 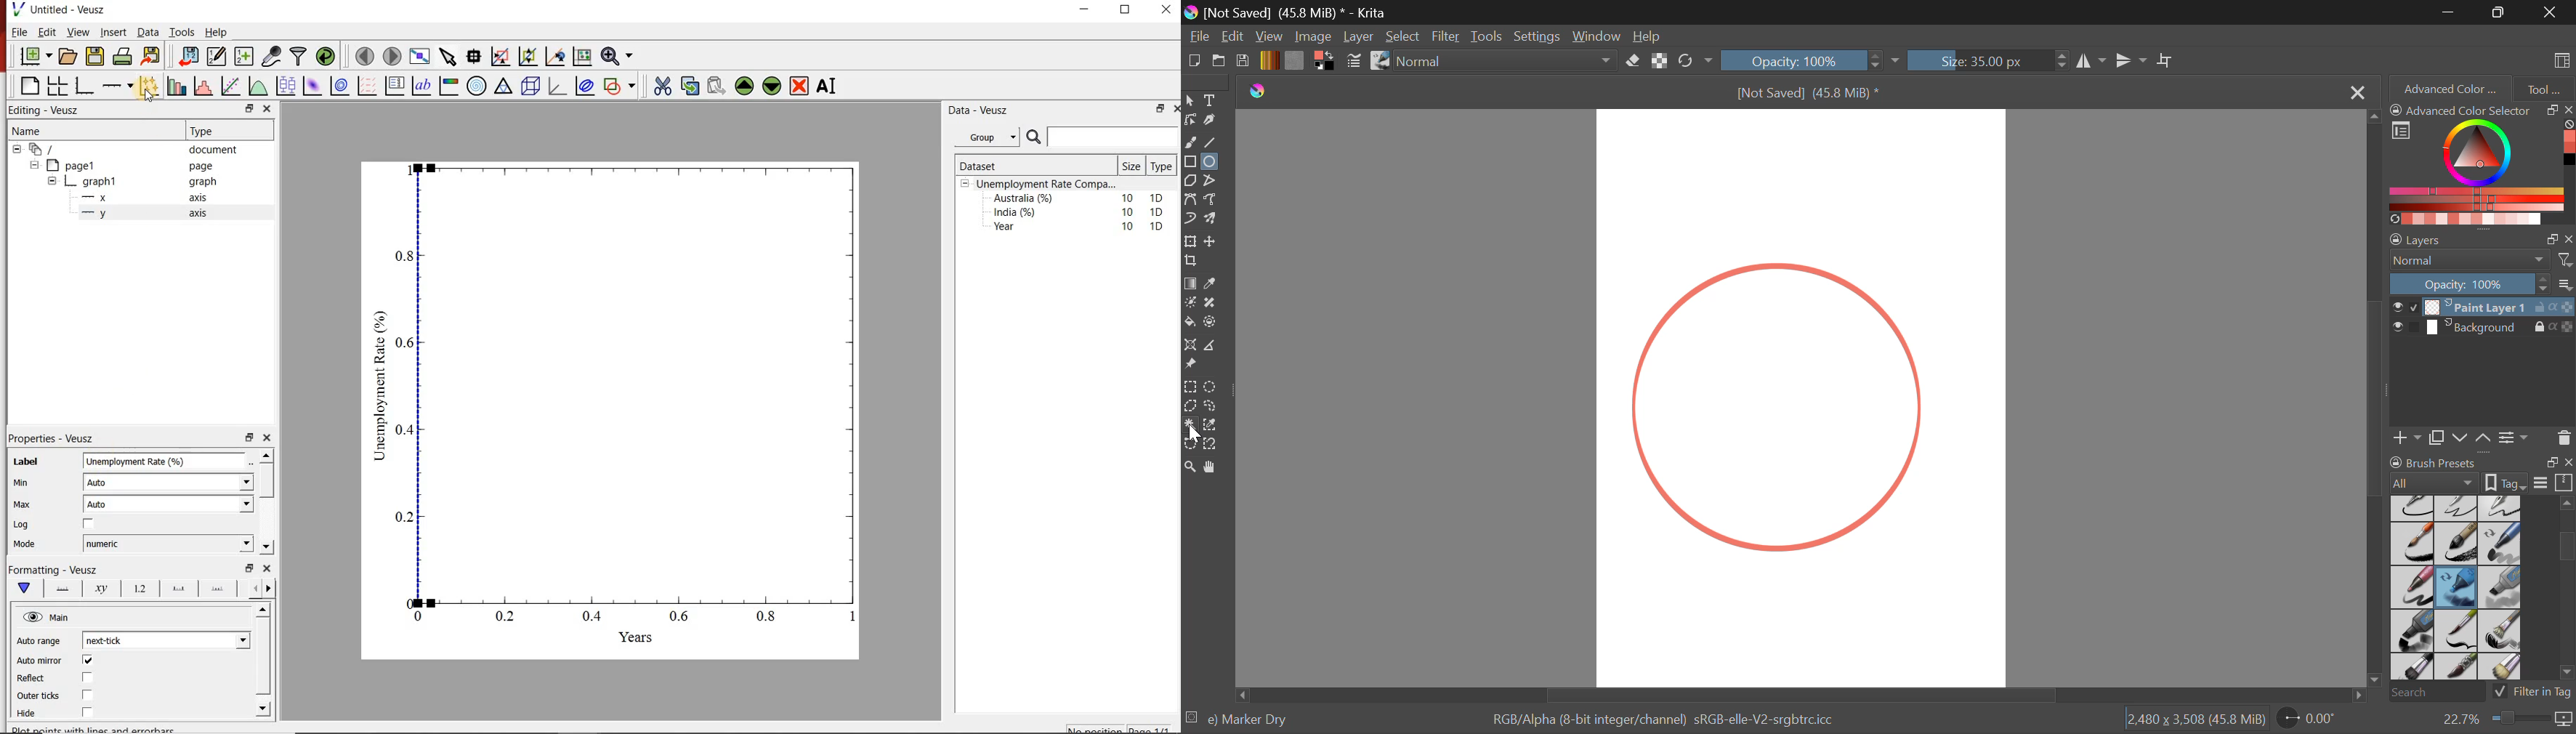 What do you see at coordinates (263, 709) in the screenshot?
I see `move down` at bounding box center [263, 709].